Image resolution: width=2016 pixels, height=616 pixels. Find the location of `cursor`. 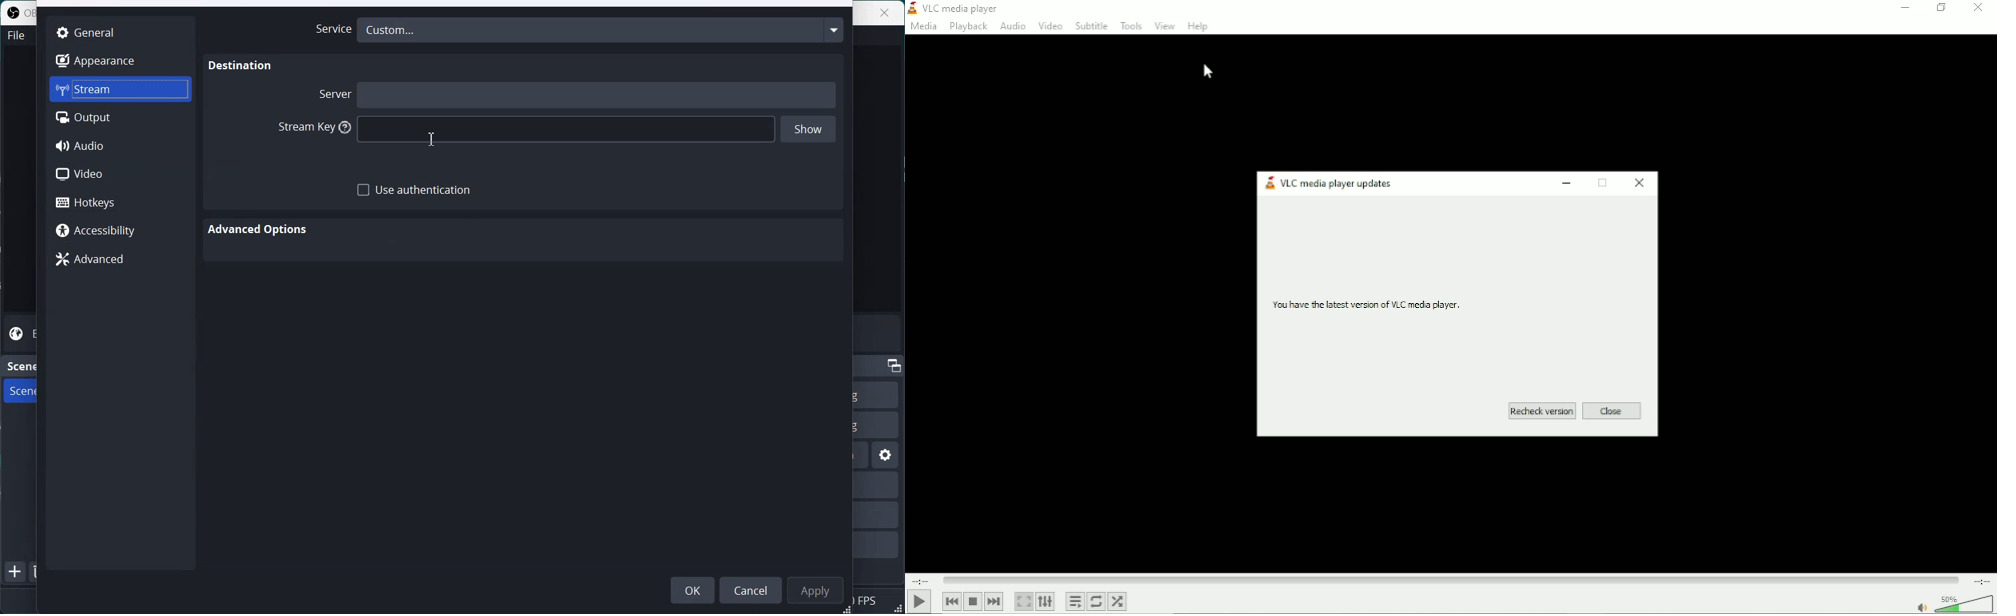

cursor is located at coordinates (432, 137).